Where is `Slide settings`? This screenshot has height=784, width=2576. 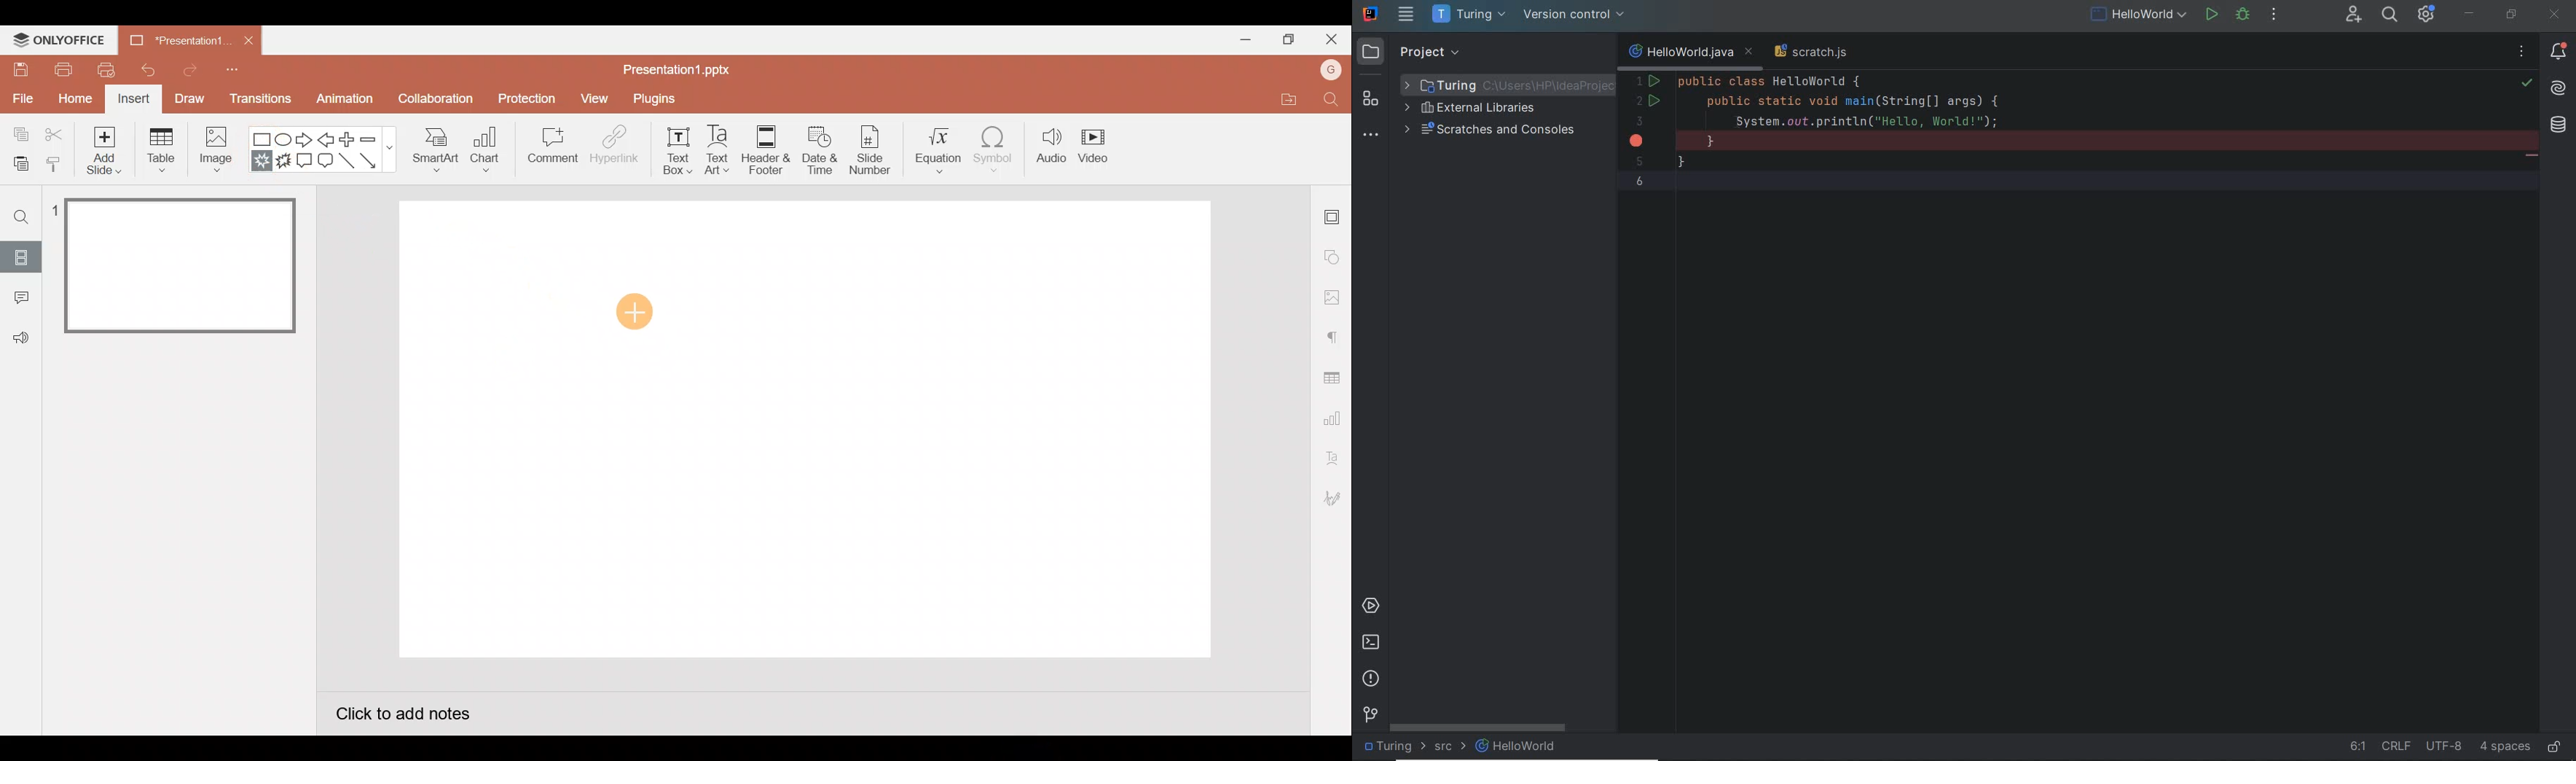 Slide settings is located at coordinates (1334, 213).